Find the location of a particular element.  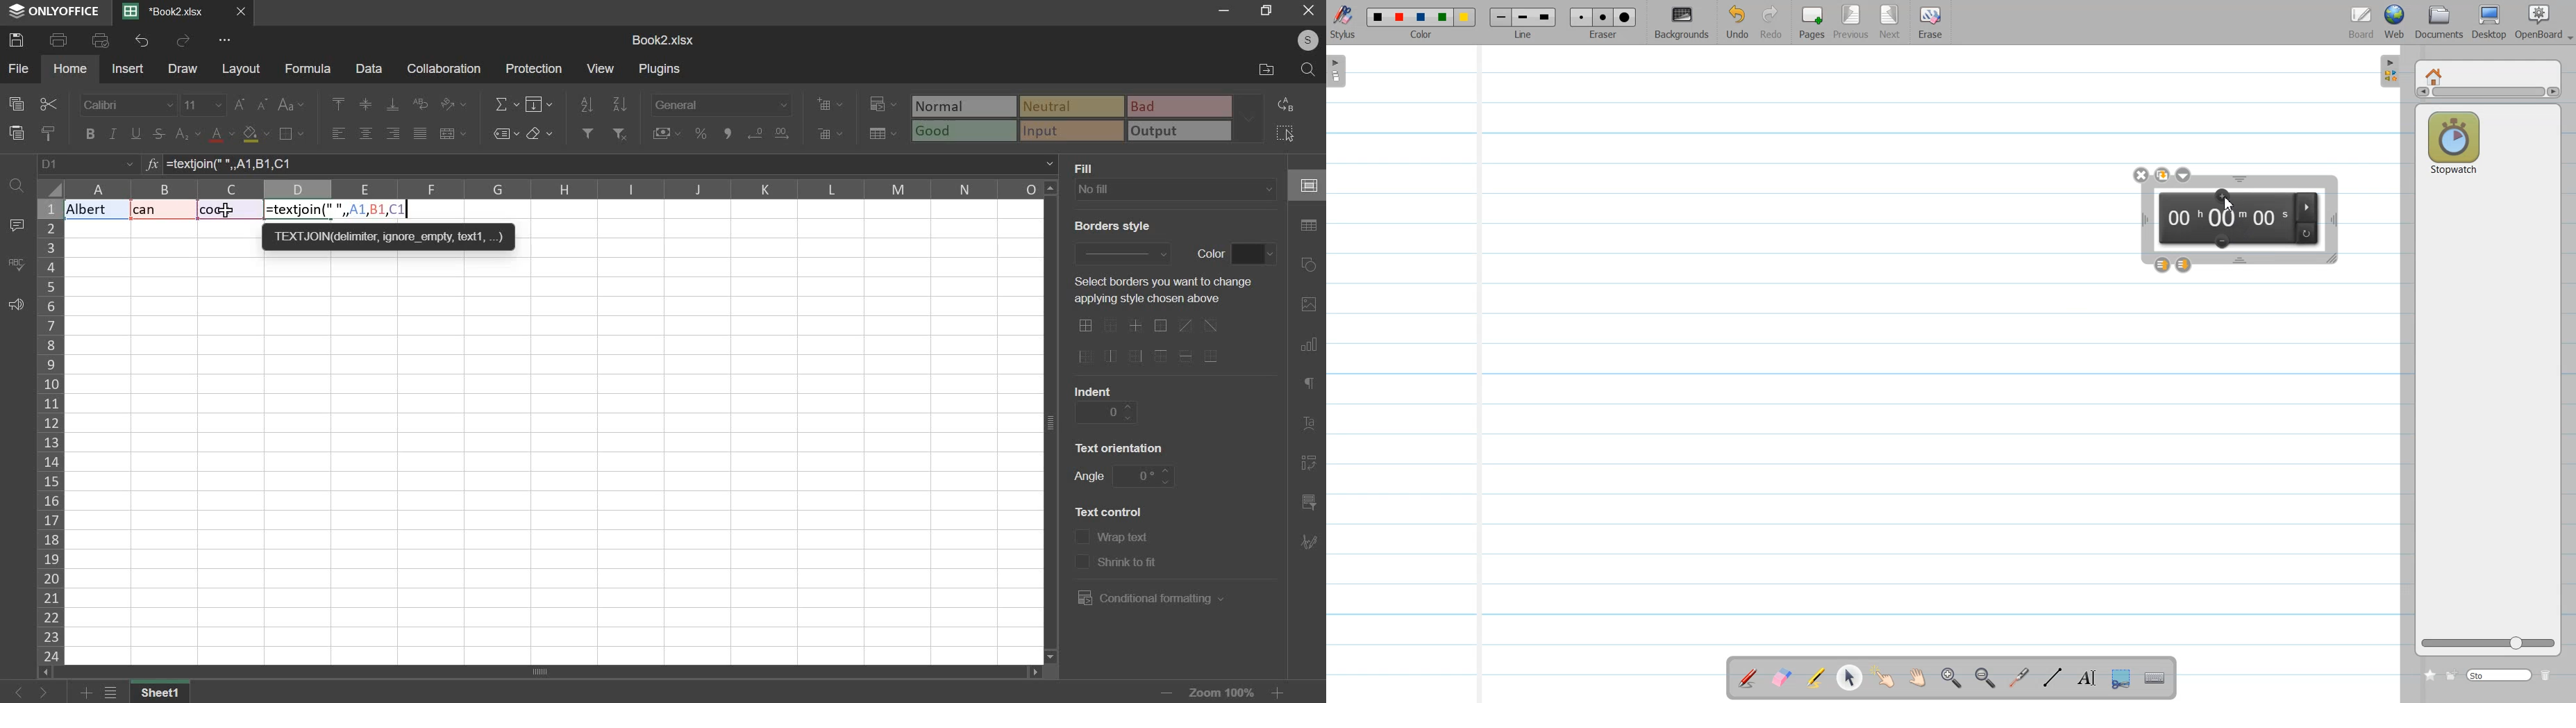

table is located at coordinates (1309, 226).